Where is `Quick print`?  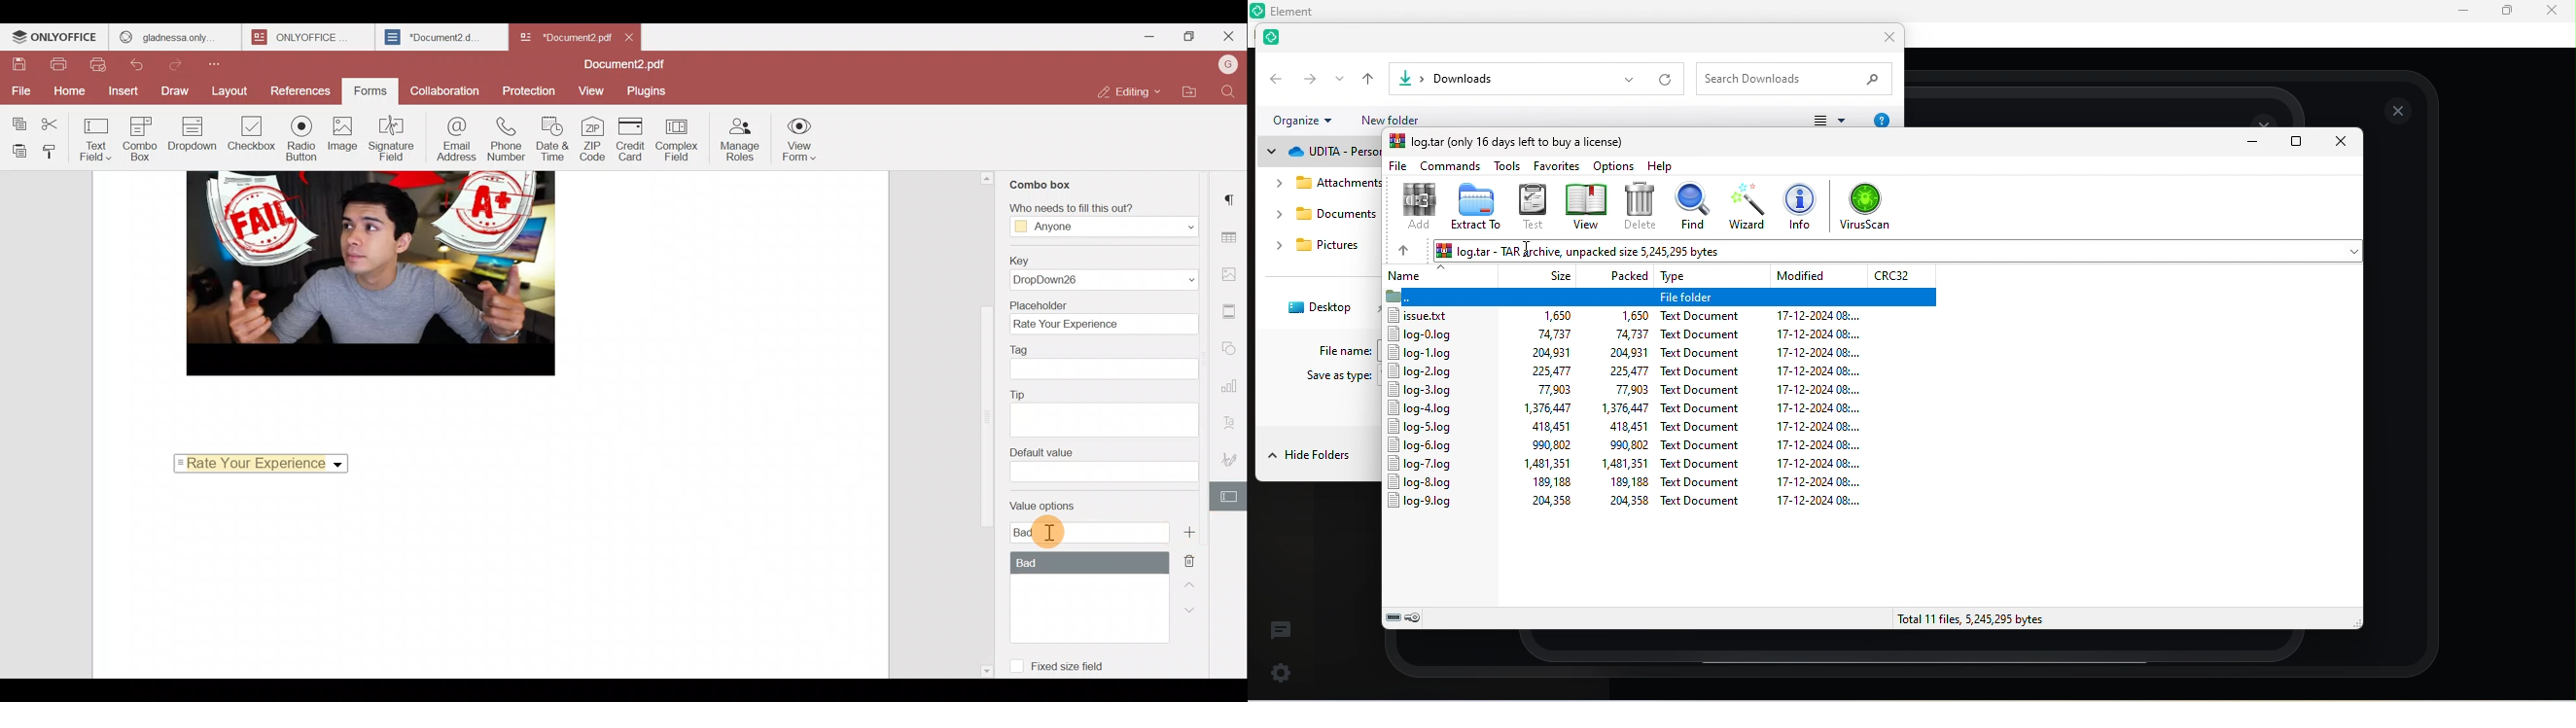
Quick print is located at coordinates (98, 65).